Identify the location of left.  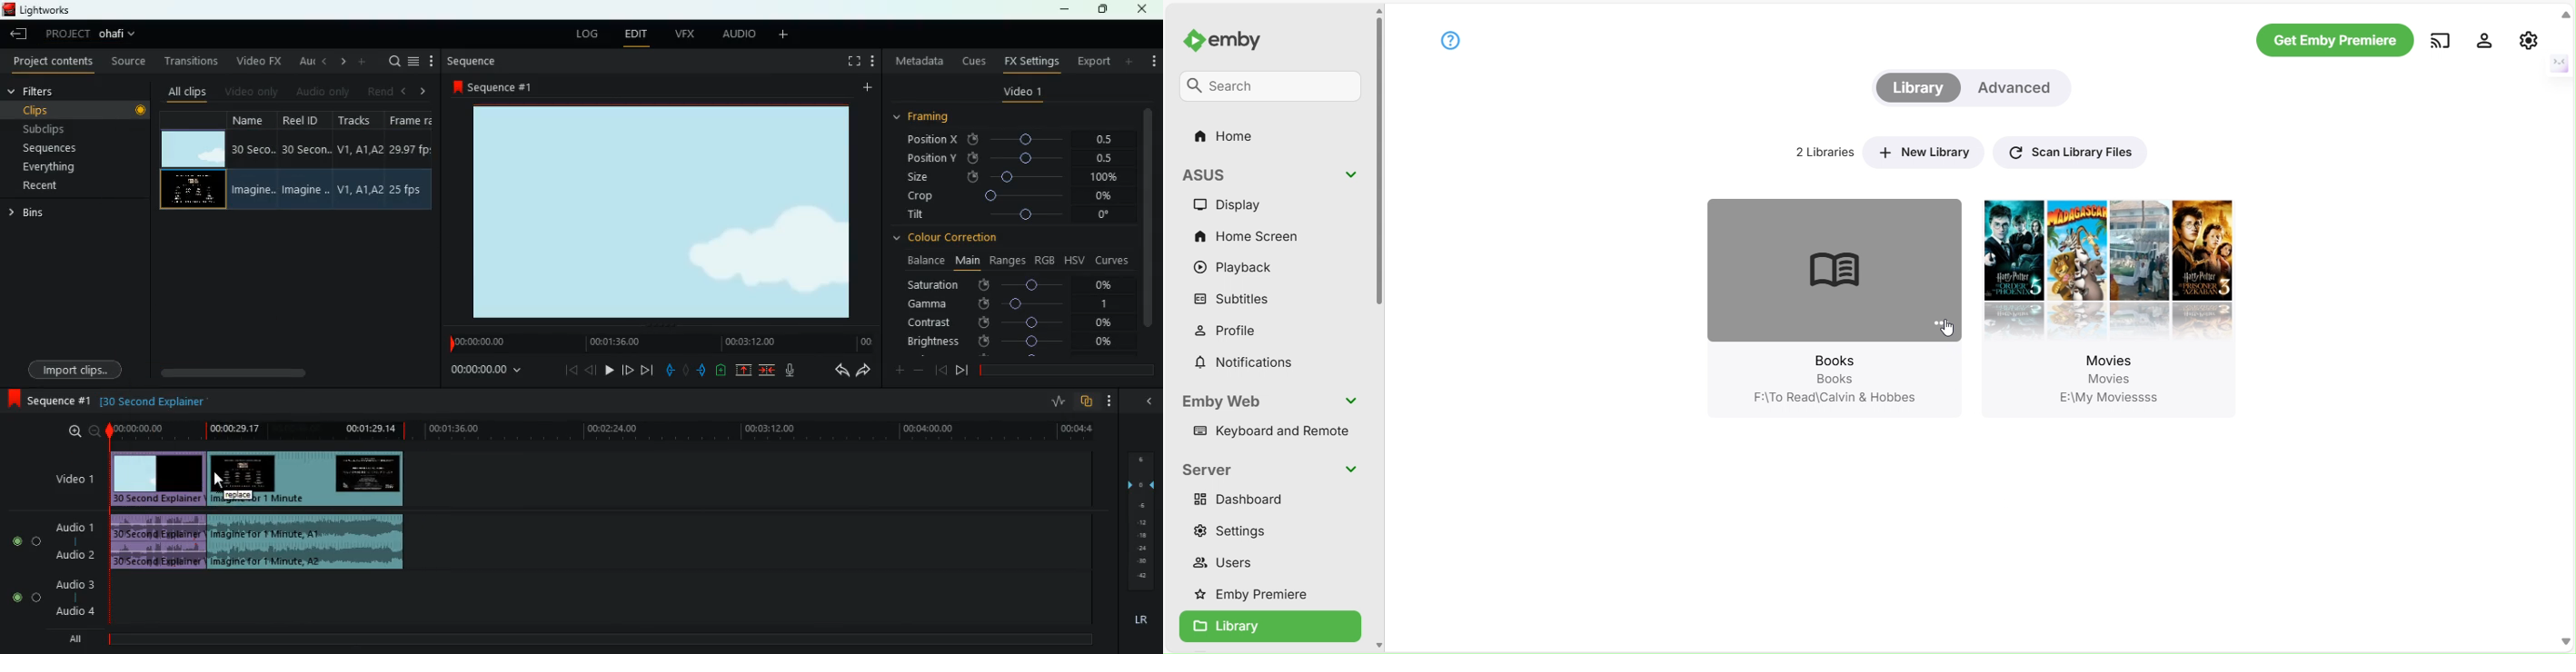
(407, 91).